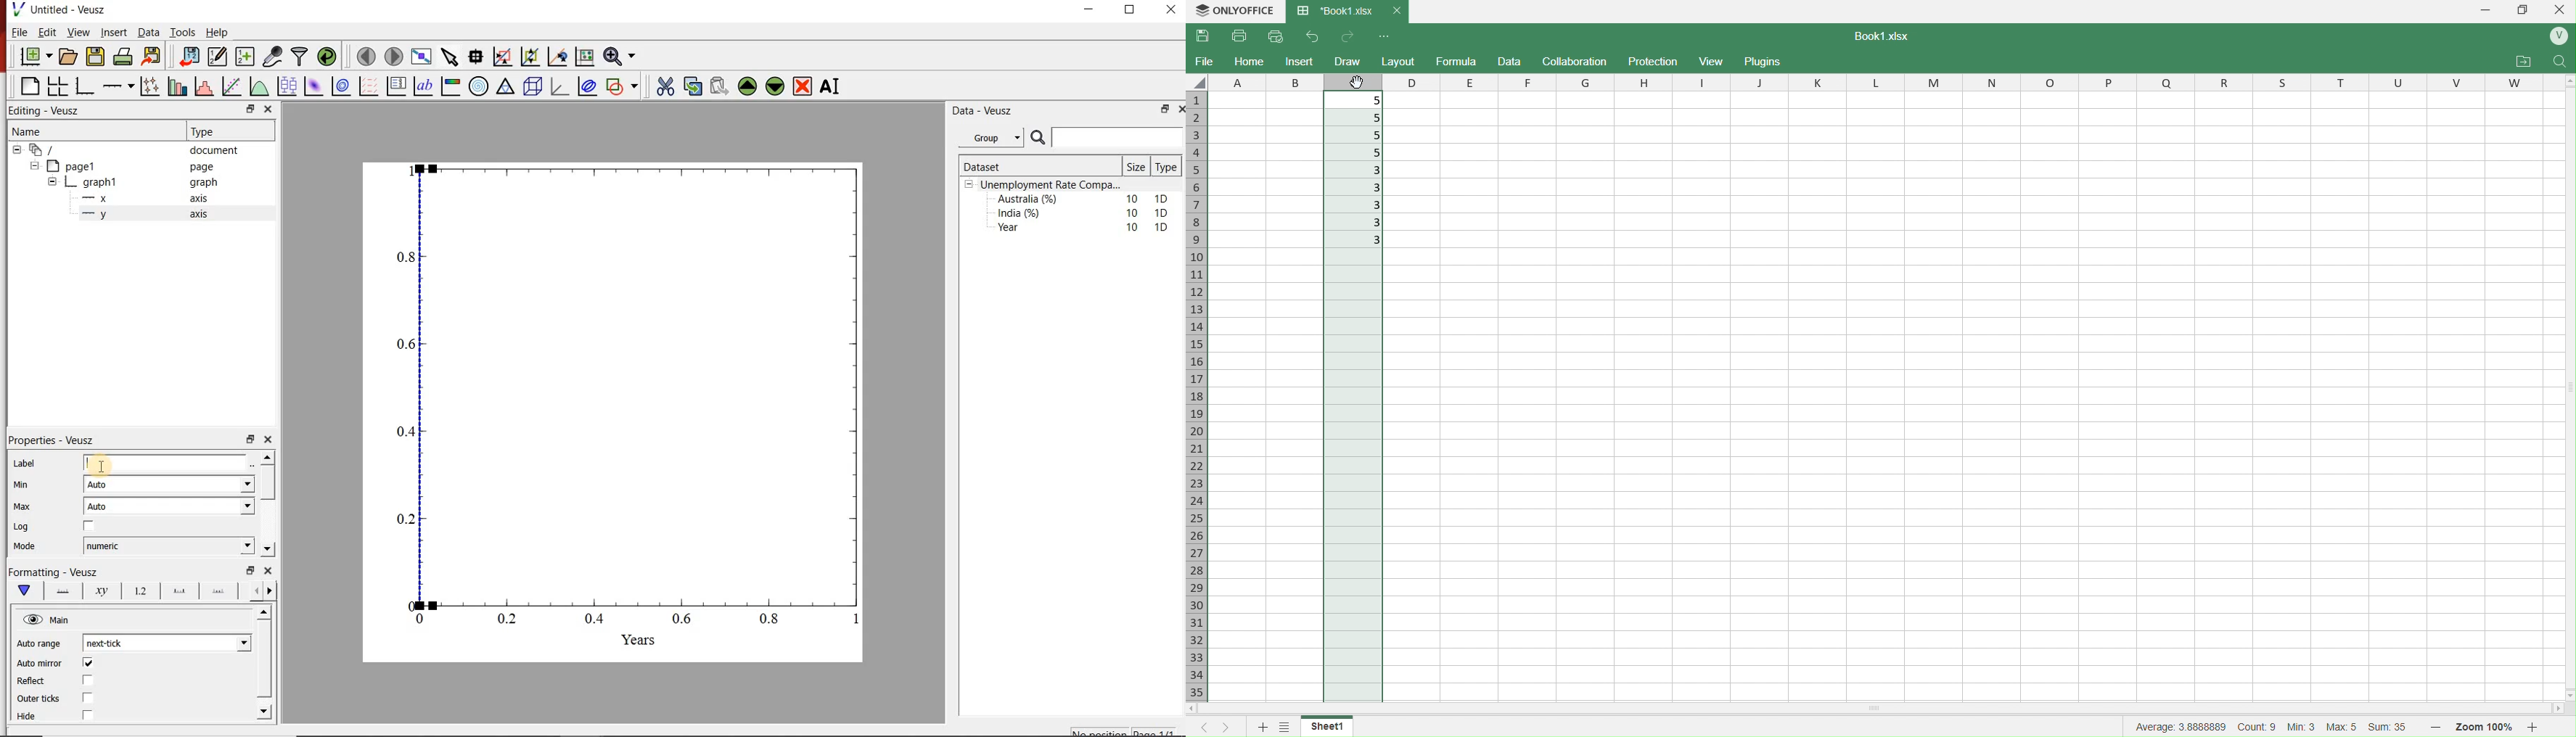  Describe the element at coordinates (191, 55) in the screenshot. I see `import document` at that location.